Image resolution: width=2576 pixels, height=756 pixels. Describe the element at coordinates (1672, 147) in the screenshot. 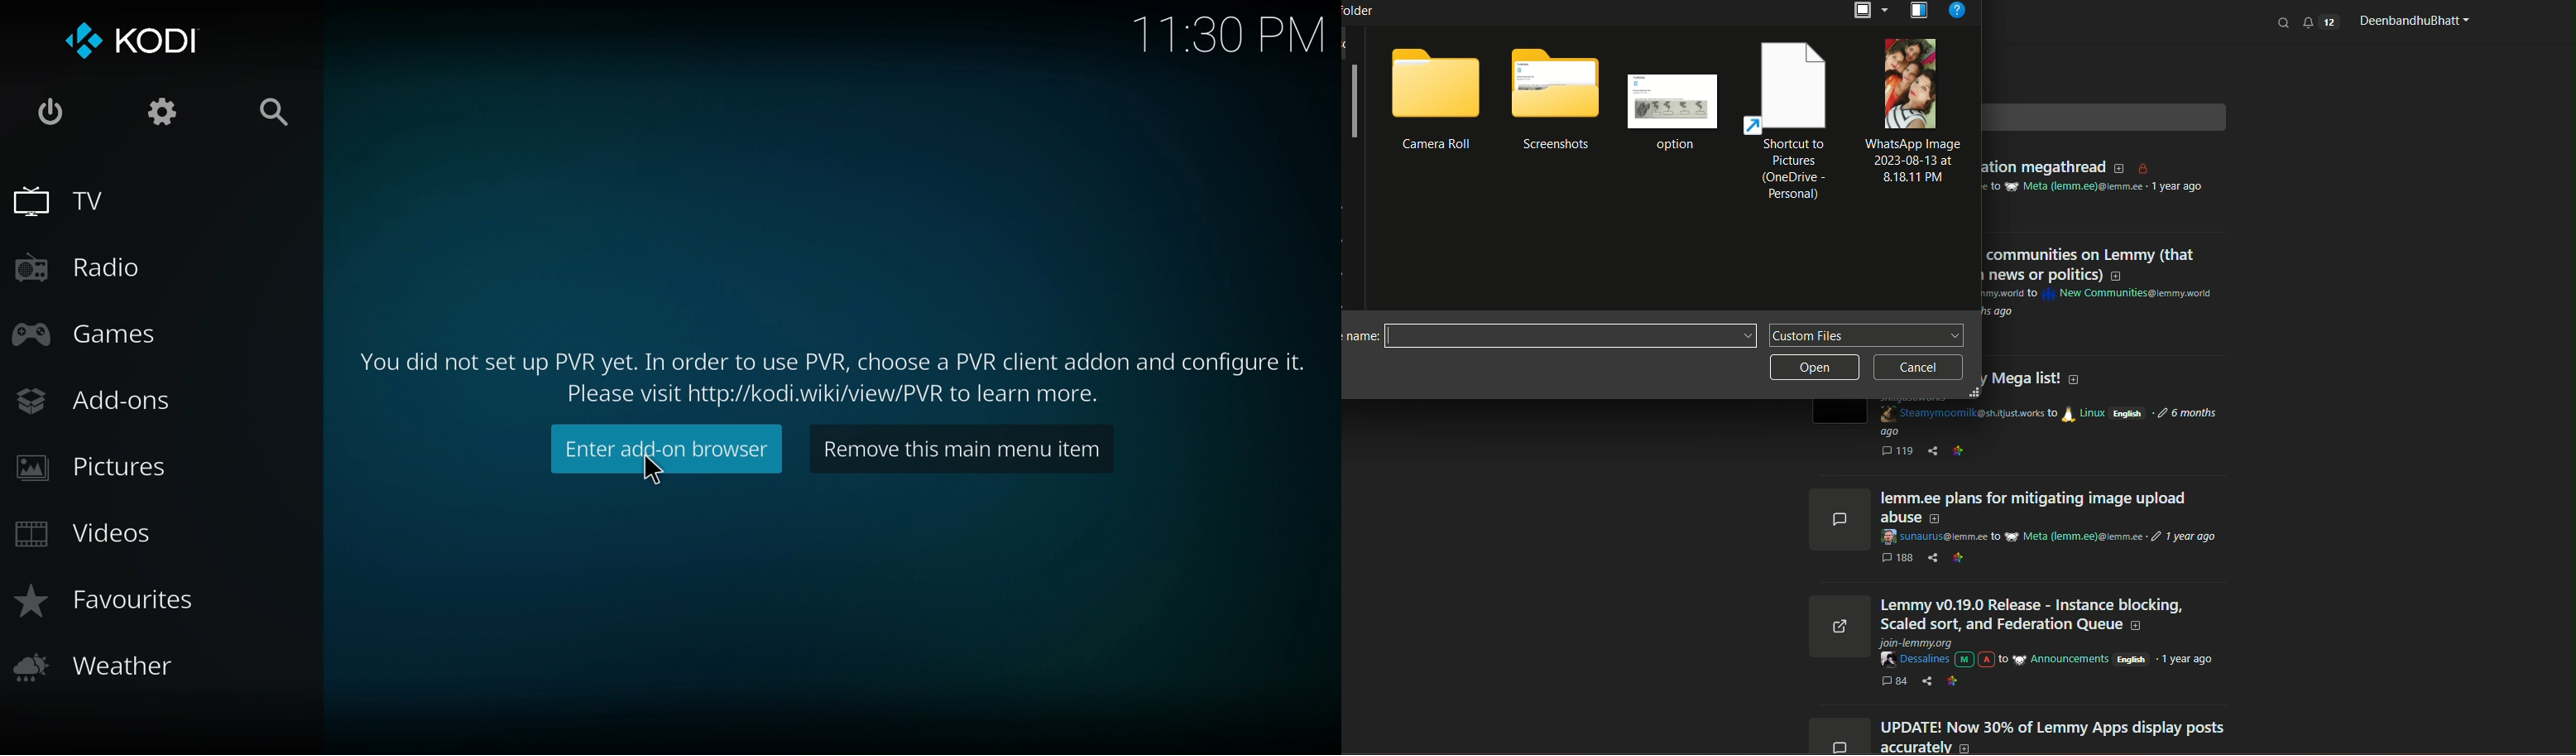

I see `Option` at that location.